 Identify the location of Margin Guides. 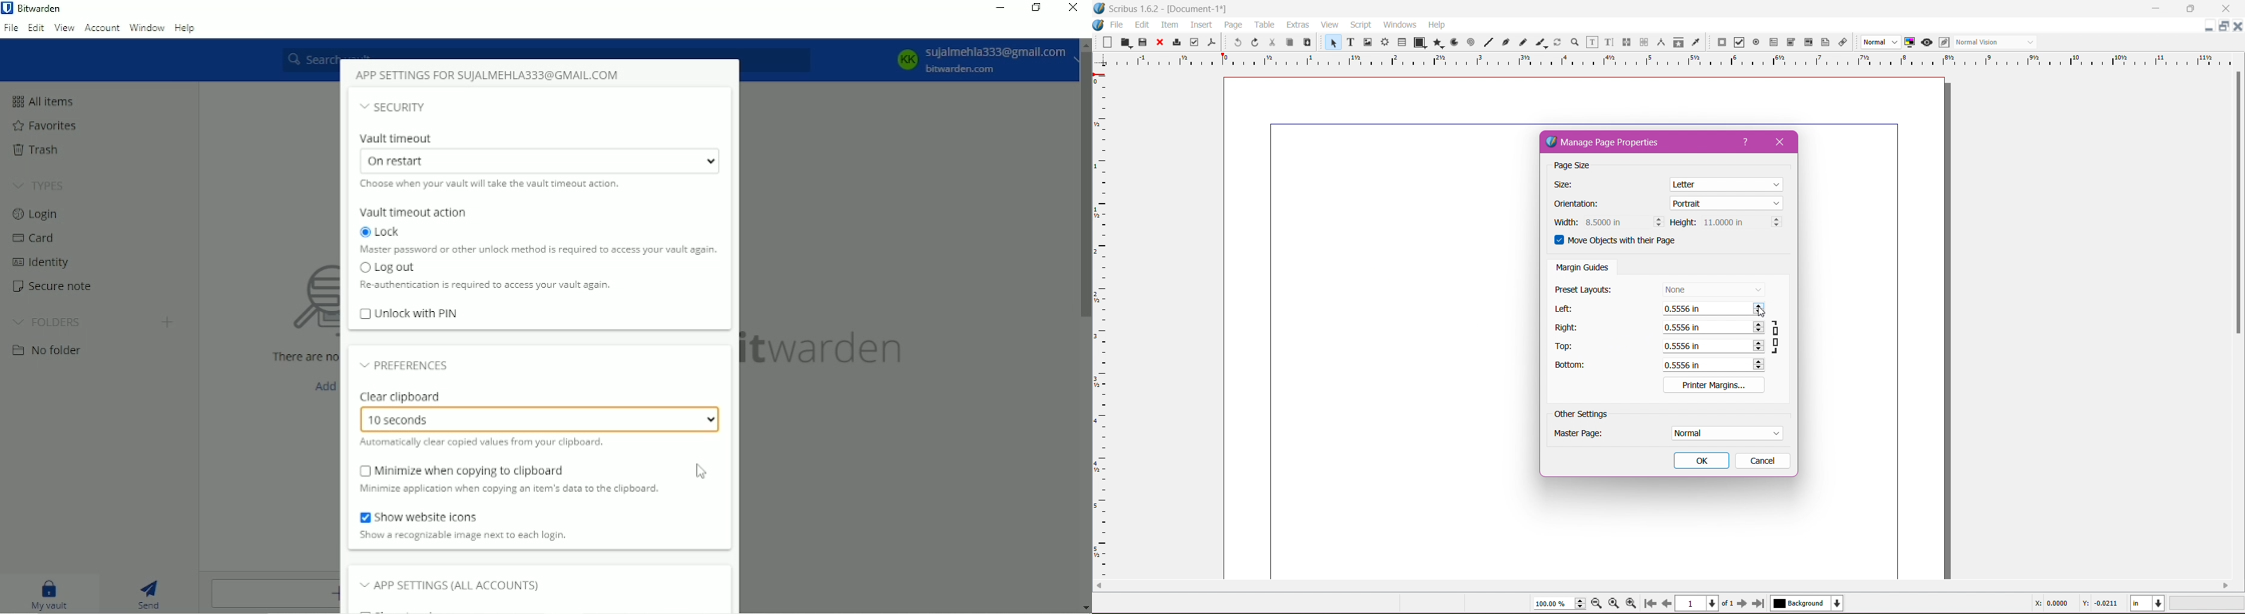
(1583, 269).